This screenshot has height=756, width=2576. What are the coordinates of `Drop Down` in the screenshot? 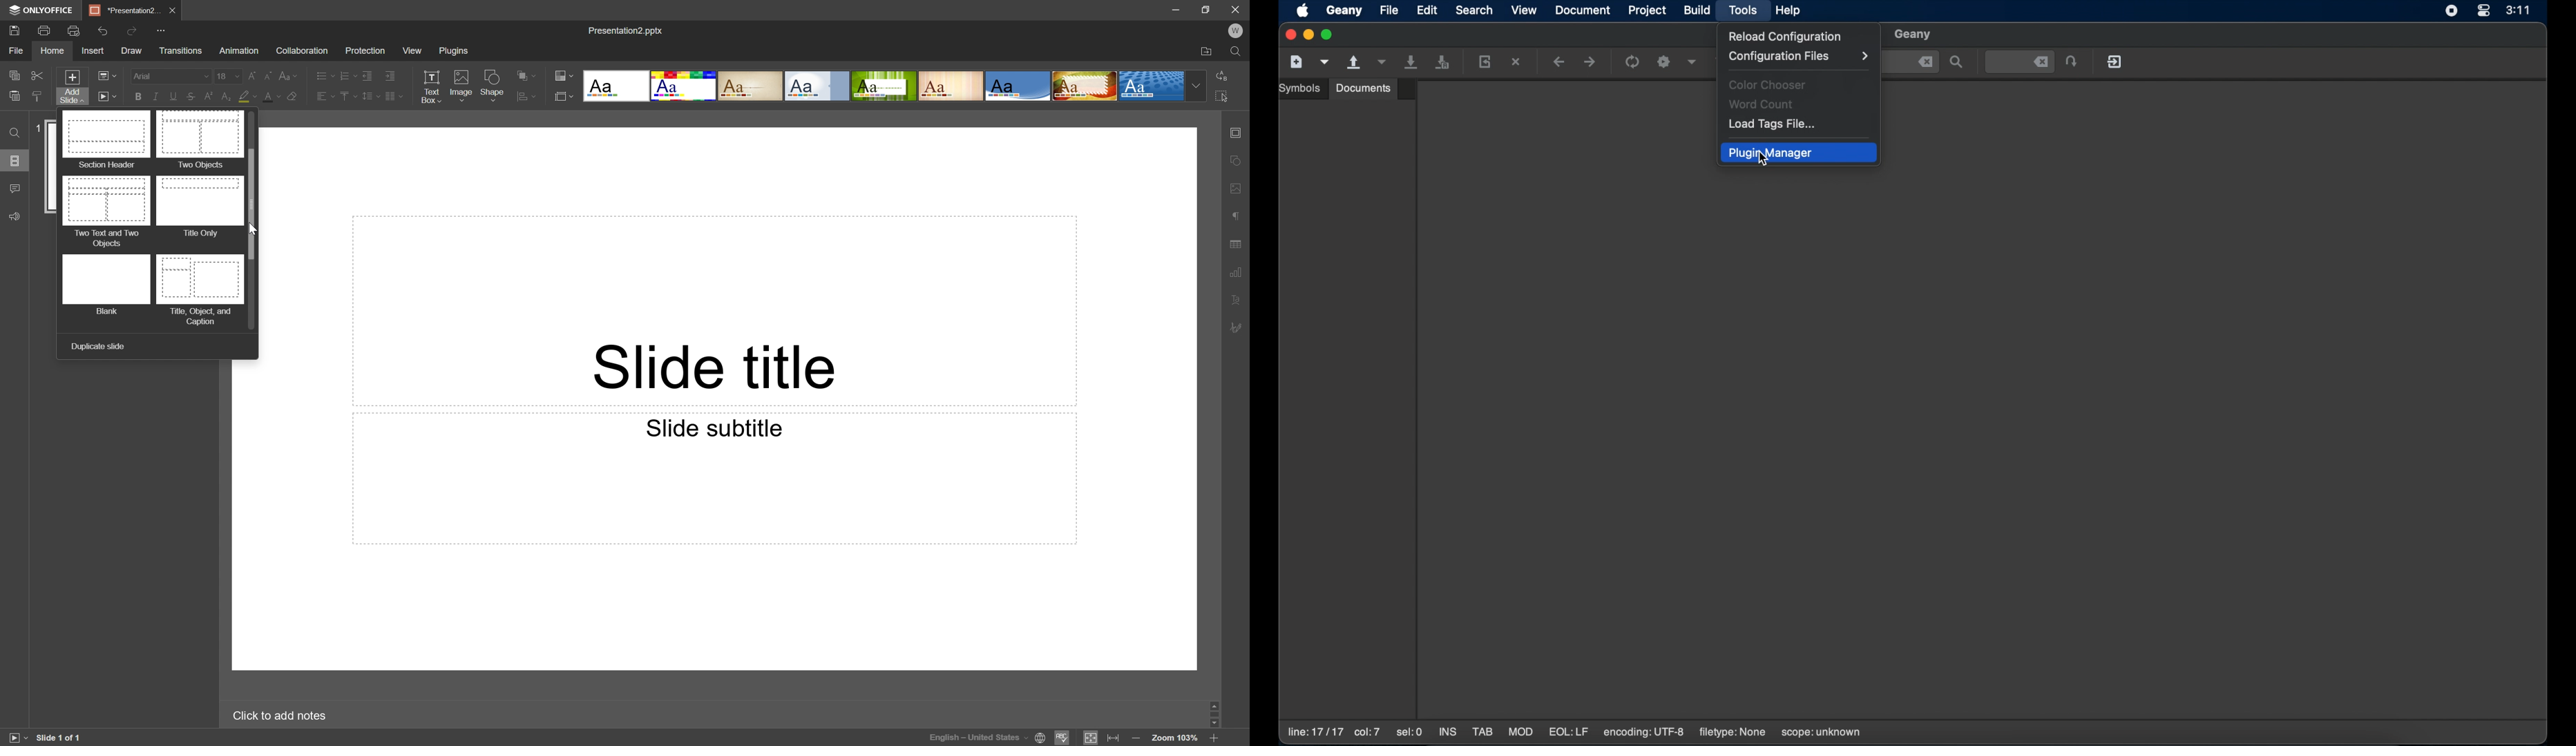 It's located at (1195, 86).